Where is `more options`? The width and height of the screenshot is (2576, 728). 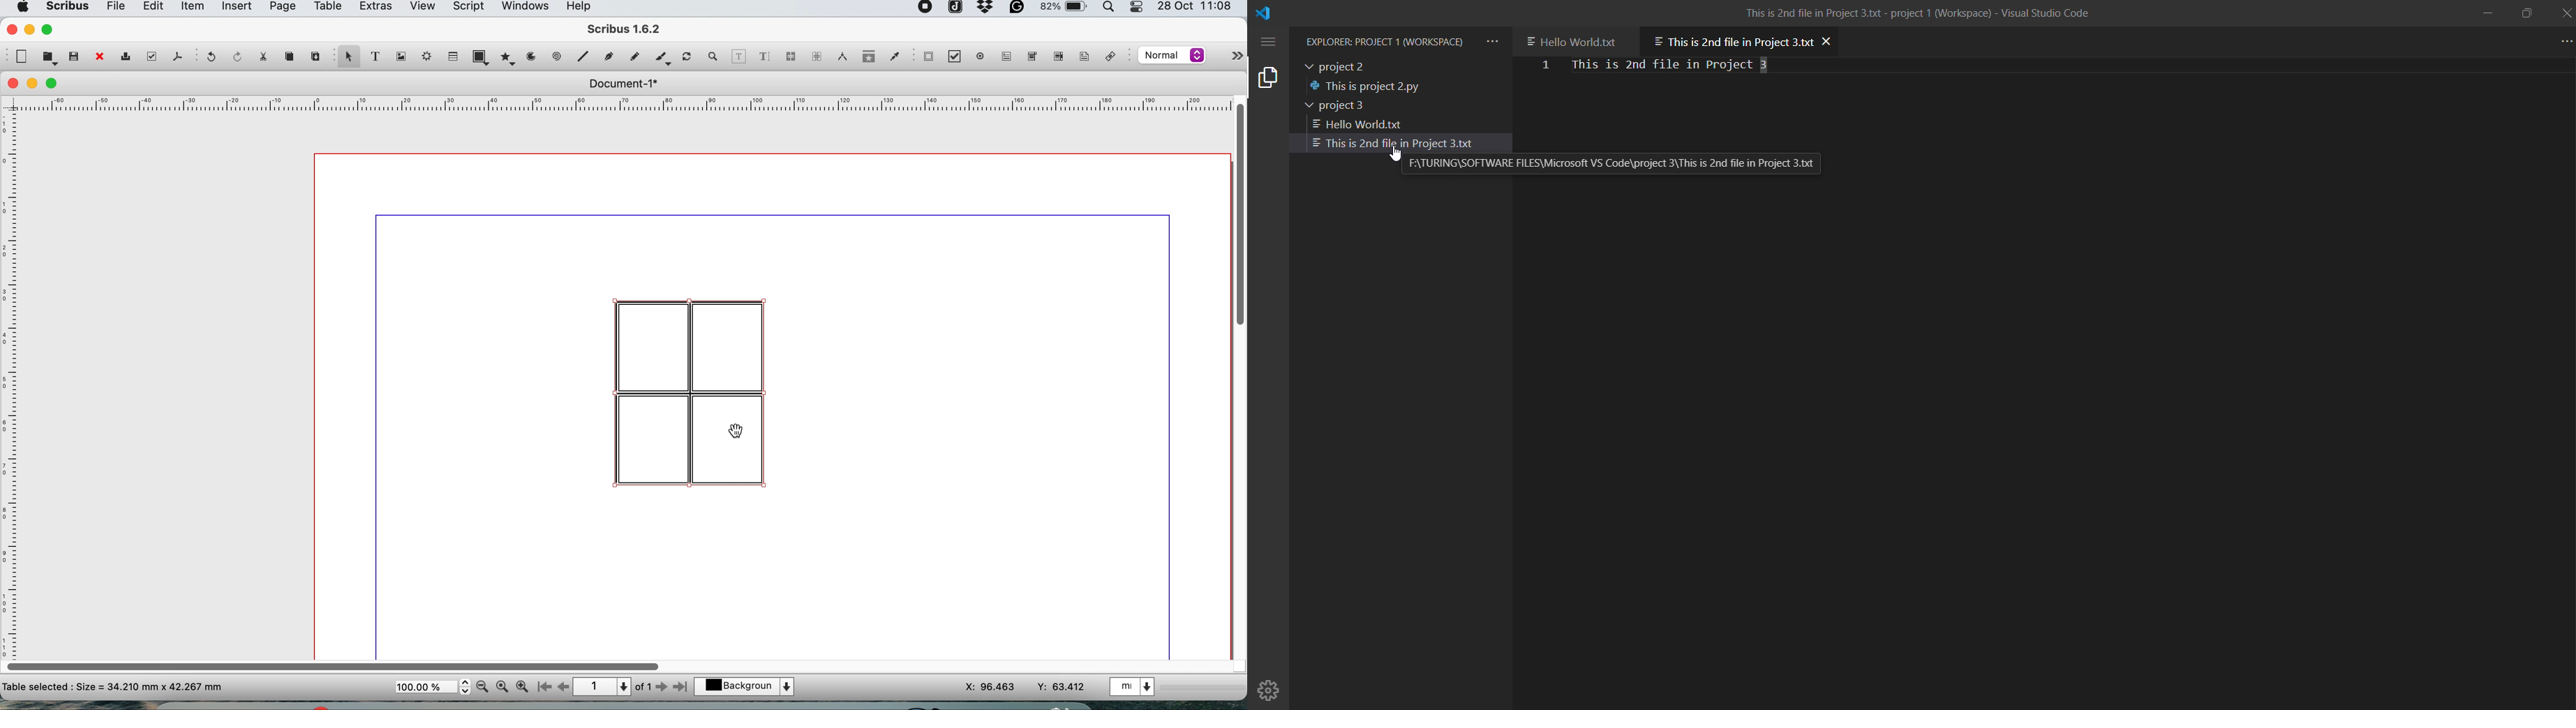
more options is located at coordinates (1227, 58).